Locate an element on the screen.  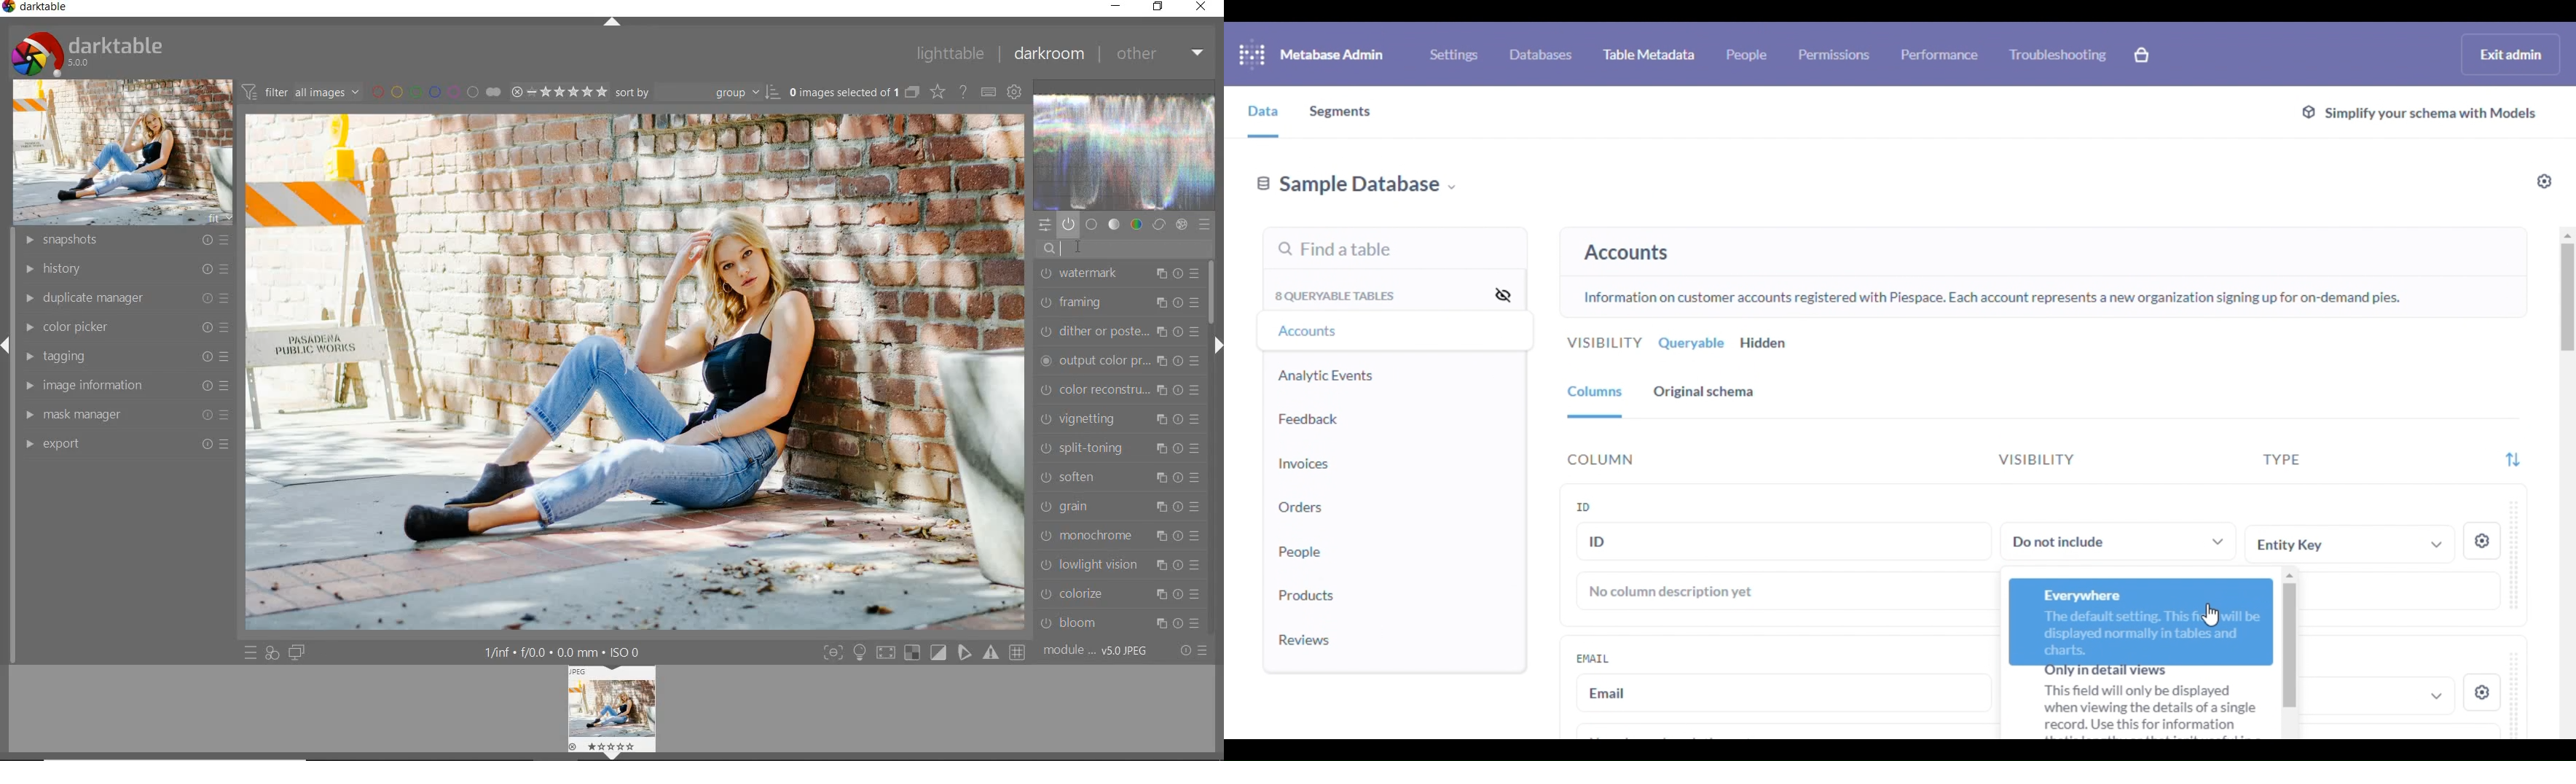
search modules is located at coordinates (1123, 248).